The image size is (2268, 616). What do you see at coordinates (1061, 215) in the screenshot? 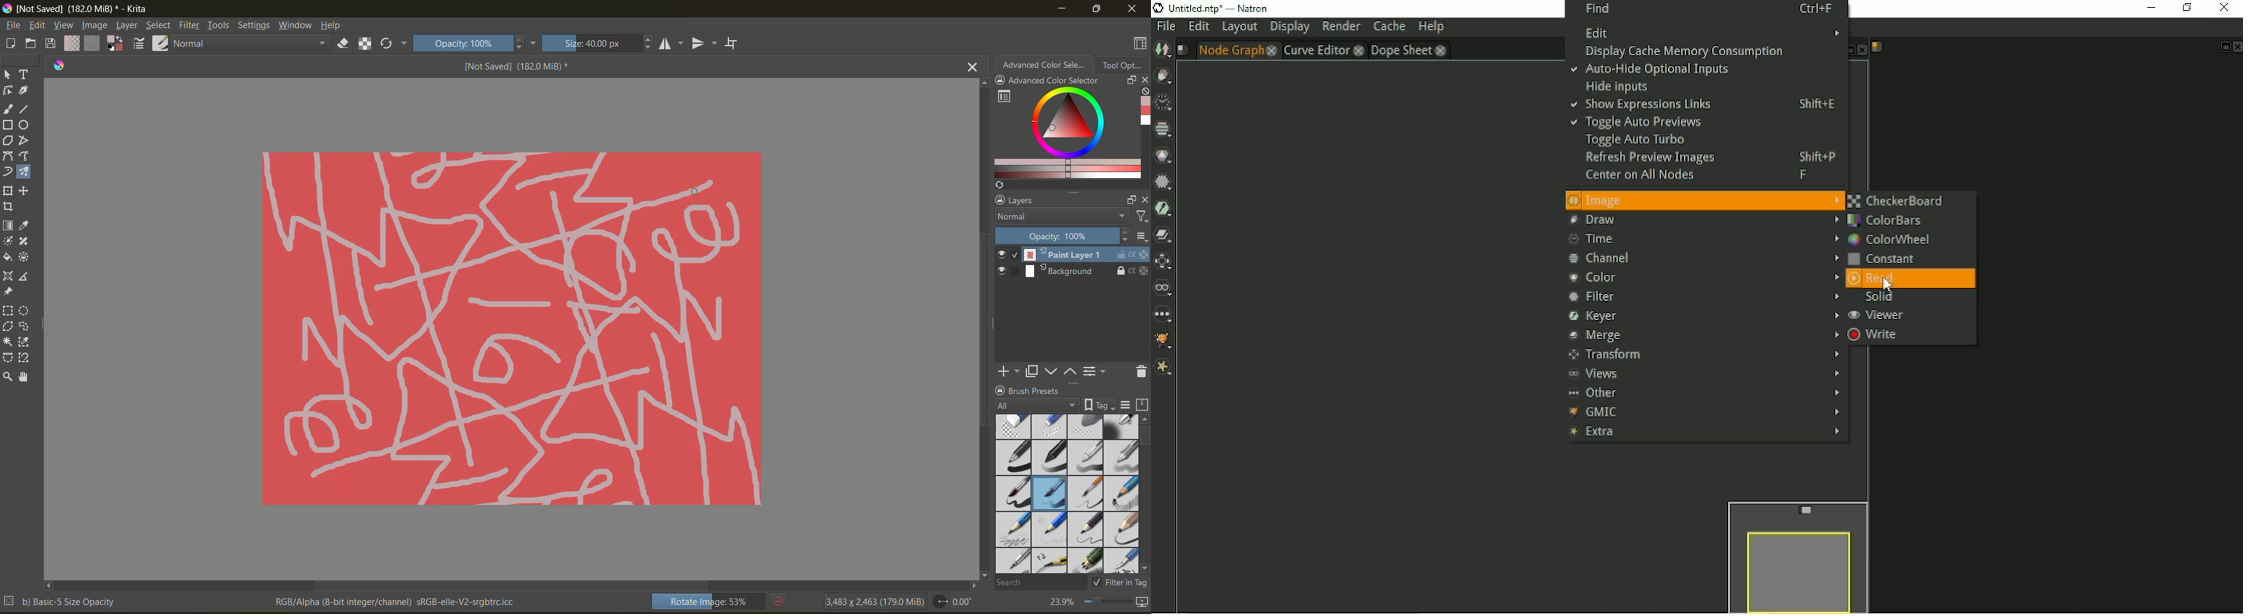
I see `normal` at bounding box center [1061, 215].